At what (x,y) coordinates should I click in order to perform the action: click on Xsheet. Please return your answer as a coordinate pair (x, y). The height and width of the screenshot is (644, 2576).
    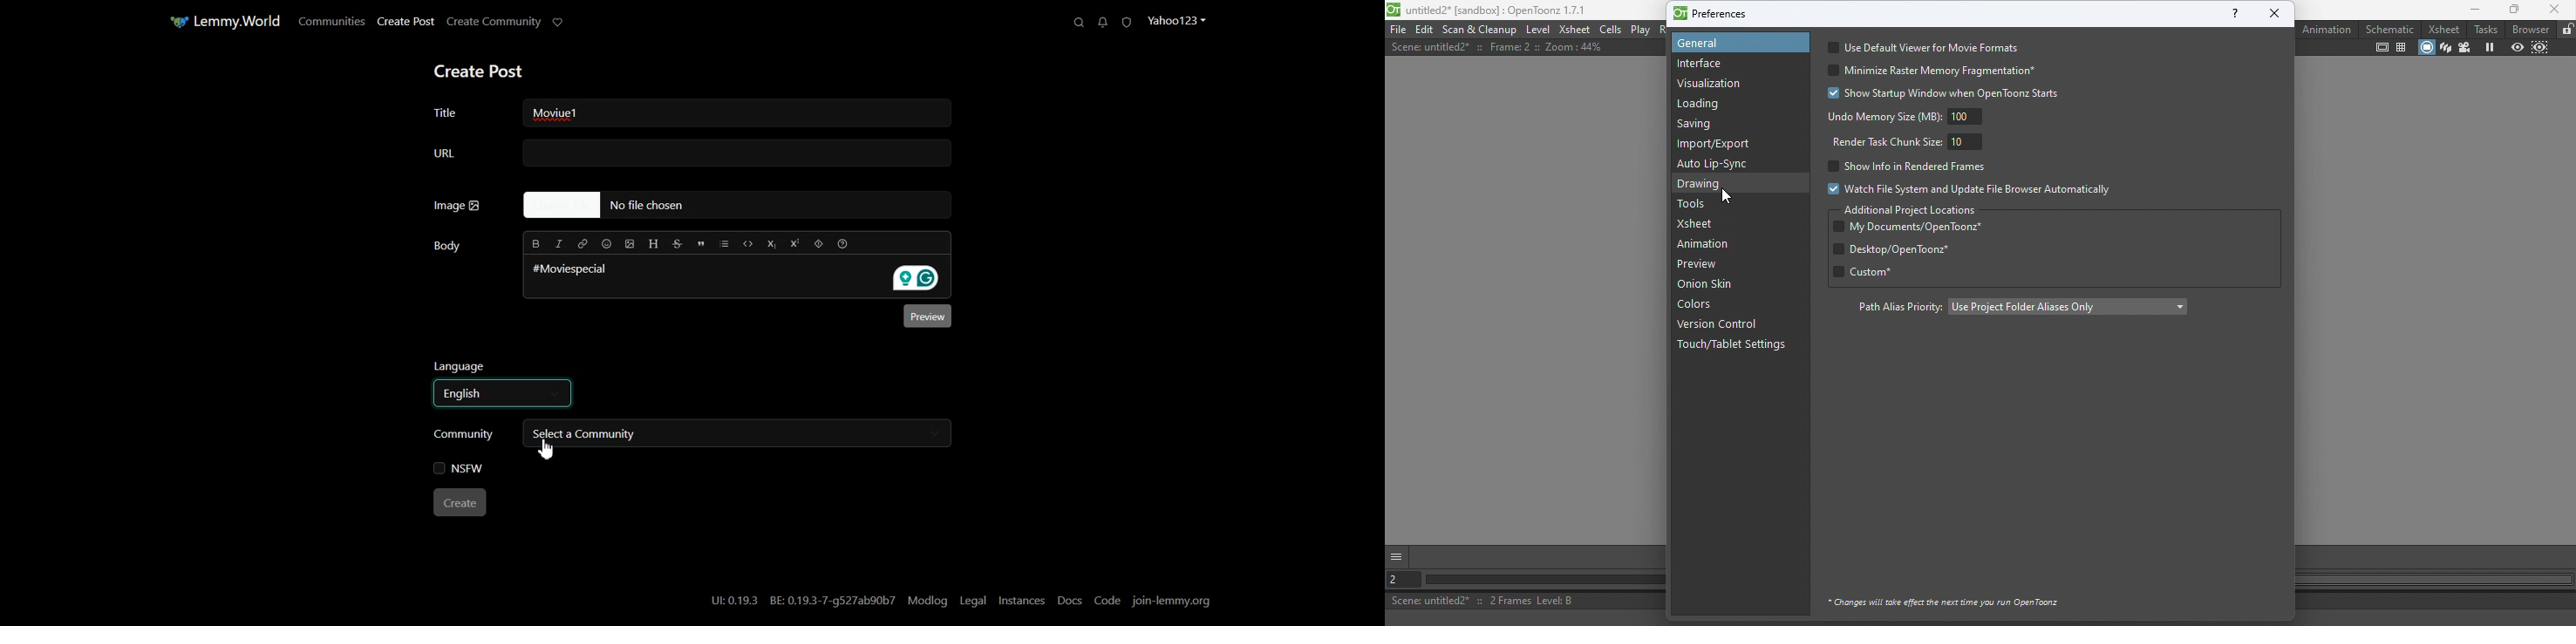
    Looking at the image, I should click on (1575, 29).